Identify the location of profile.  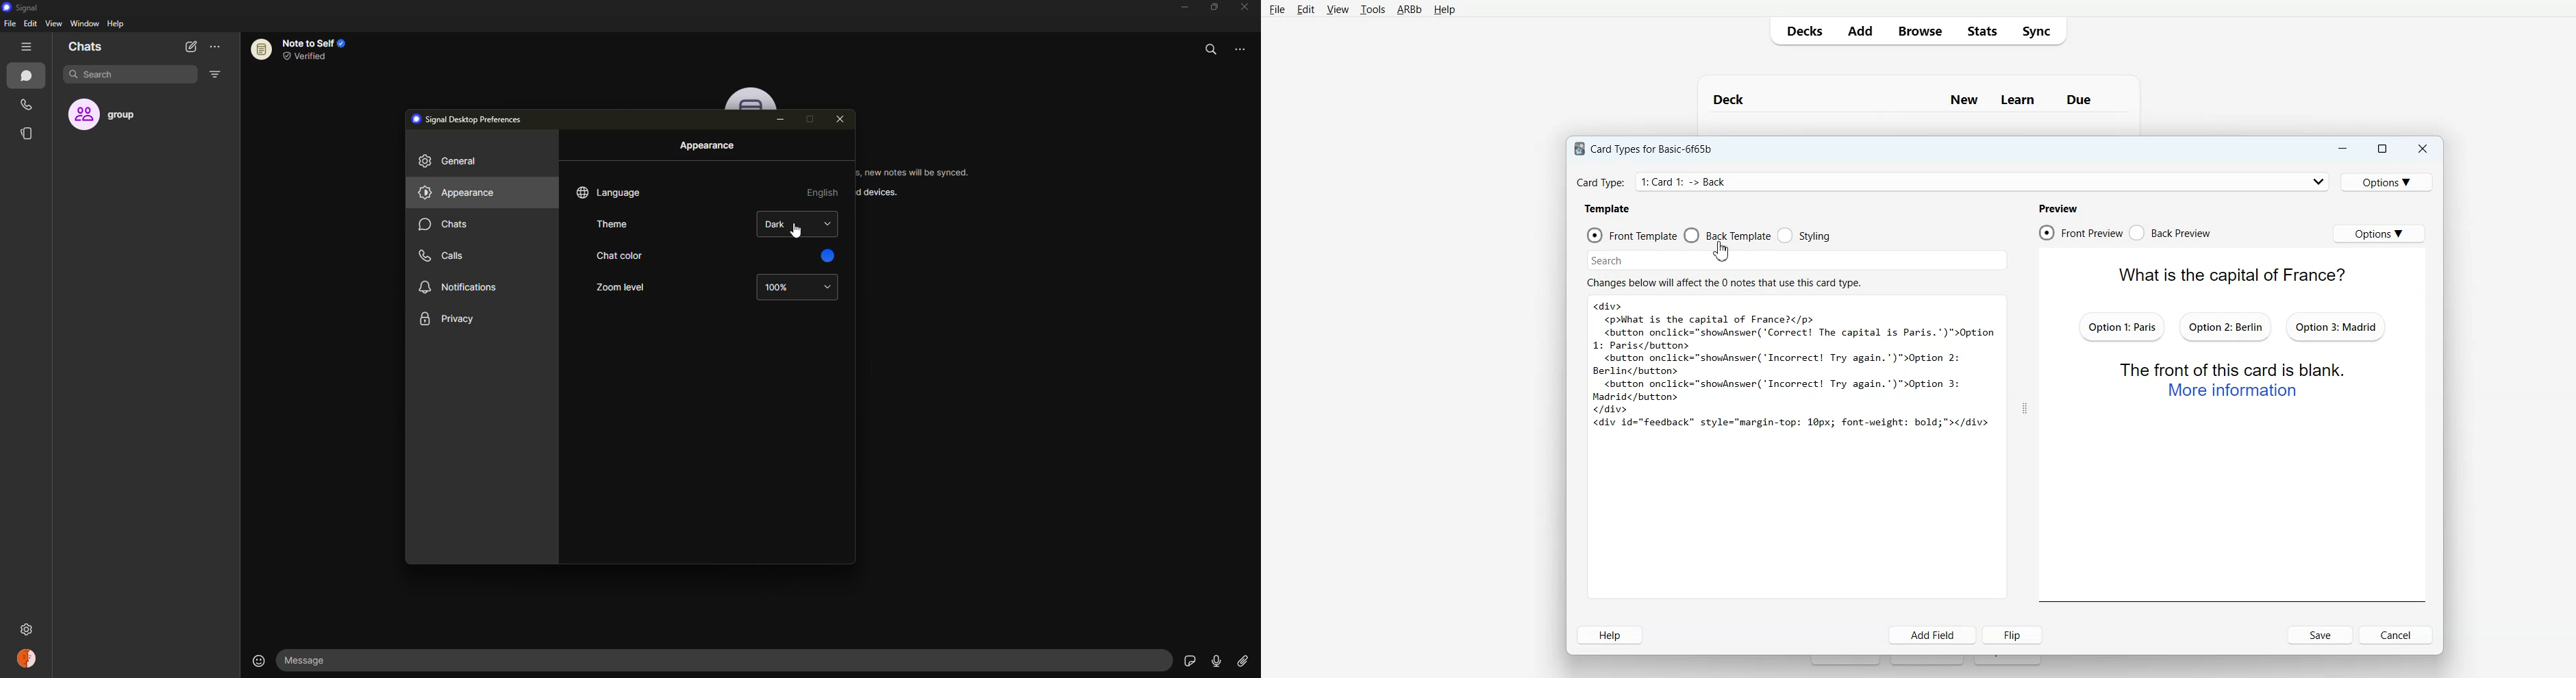
(26, 658).